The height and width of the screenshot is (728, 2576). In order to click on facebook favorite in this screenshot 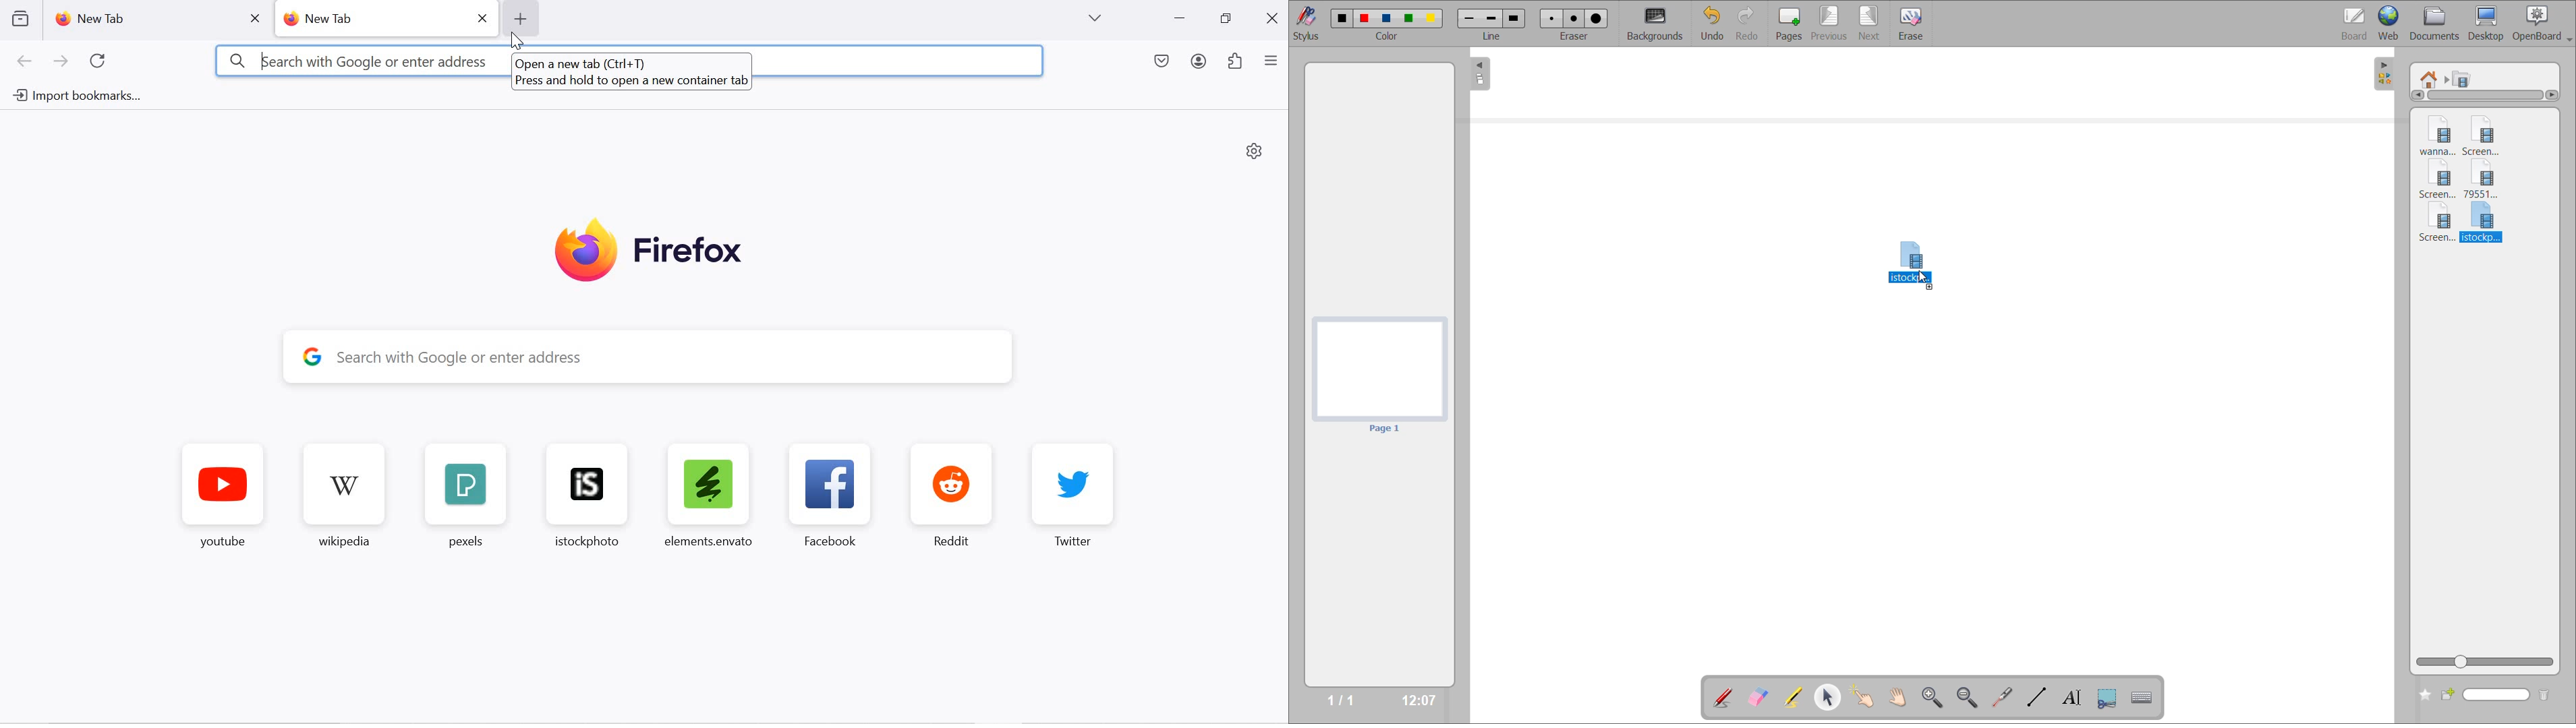, I will do `click(834, 495)`.